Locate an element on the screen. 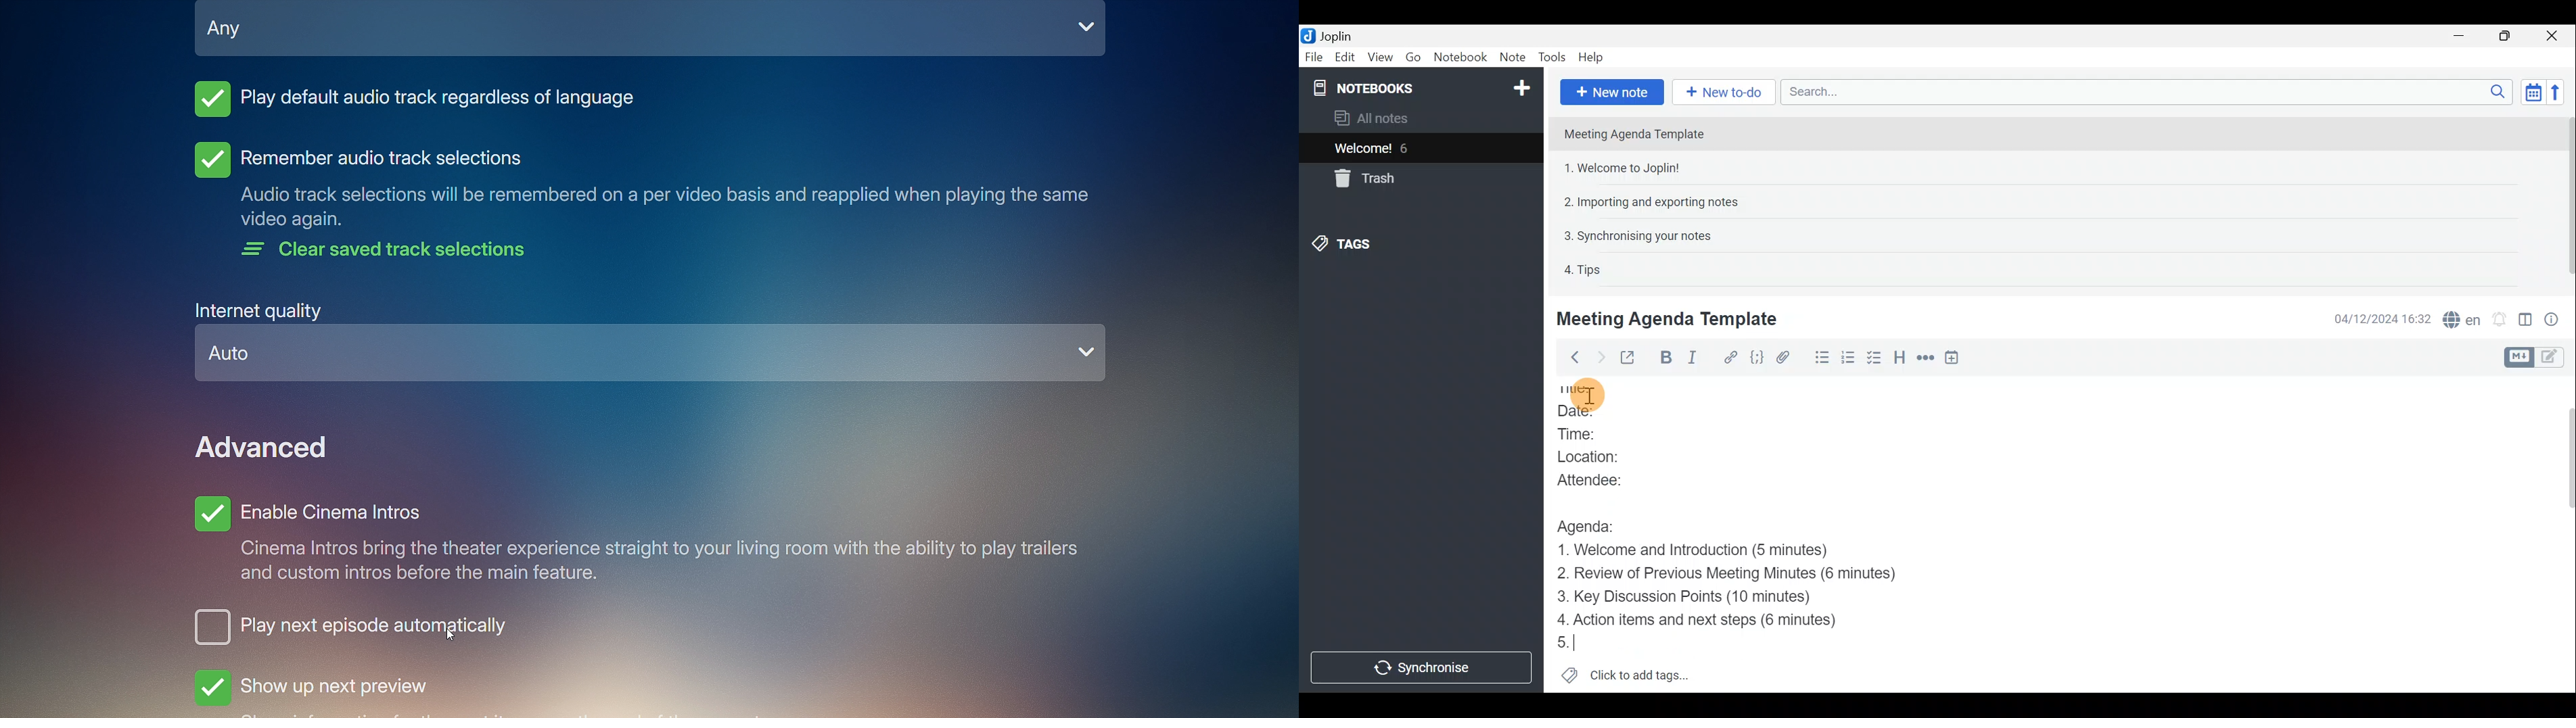 This screenshot has width=2576, height=728. Toggle sort order is located at coordinates (2531, 90).